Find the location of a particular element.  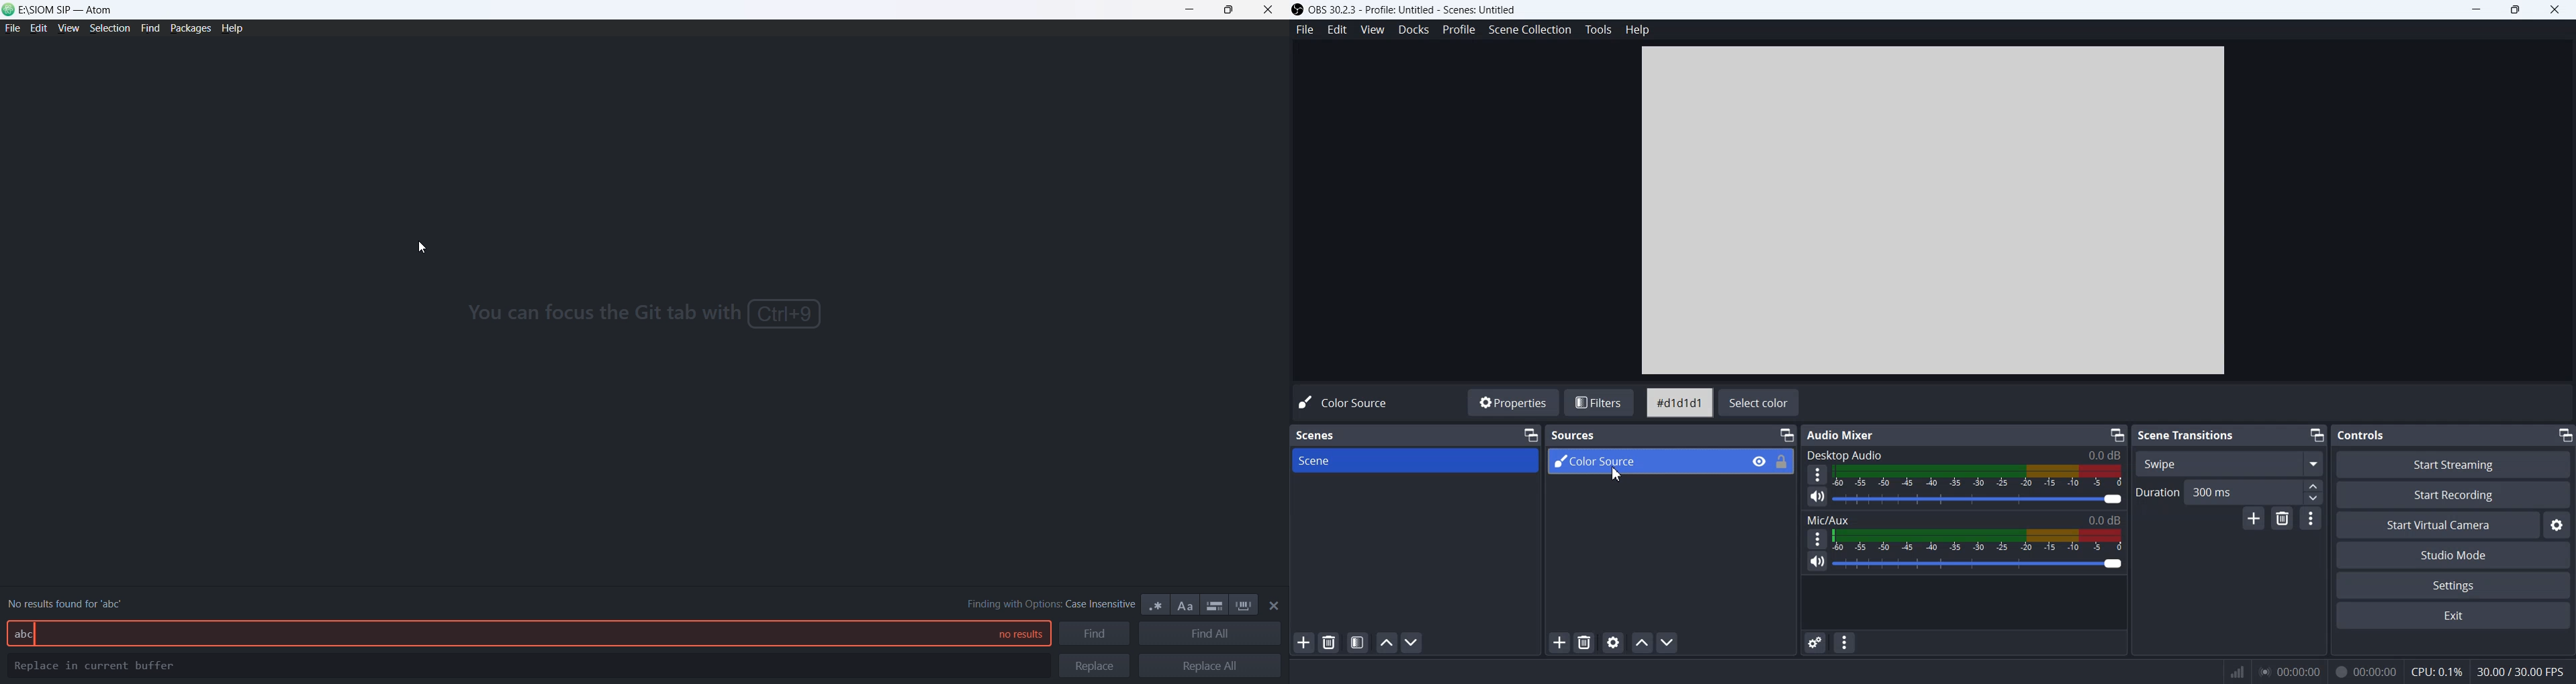

Exit is located at coordinates (2454, 617).